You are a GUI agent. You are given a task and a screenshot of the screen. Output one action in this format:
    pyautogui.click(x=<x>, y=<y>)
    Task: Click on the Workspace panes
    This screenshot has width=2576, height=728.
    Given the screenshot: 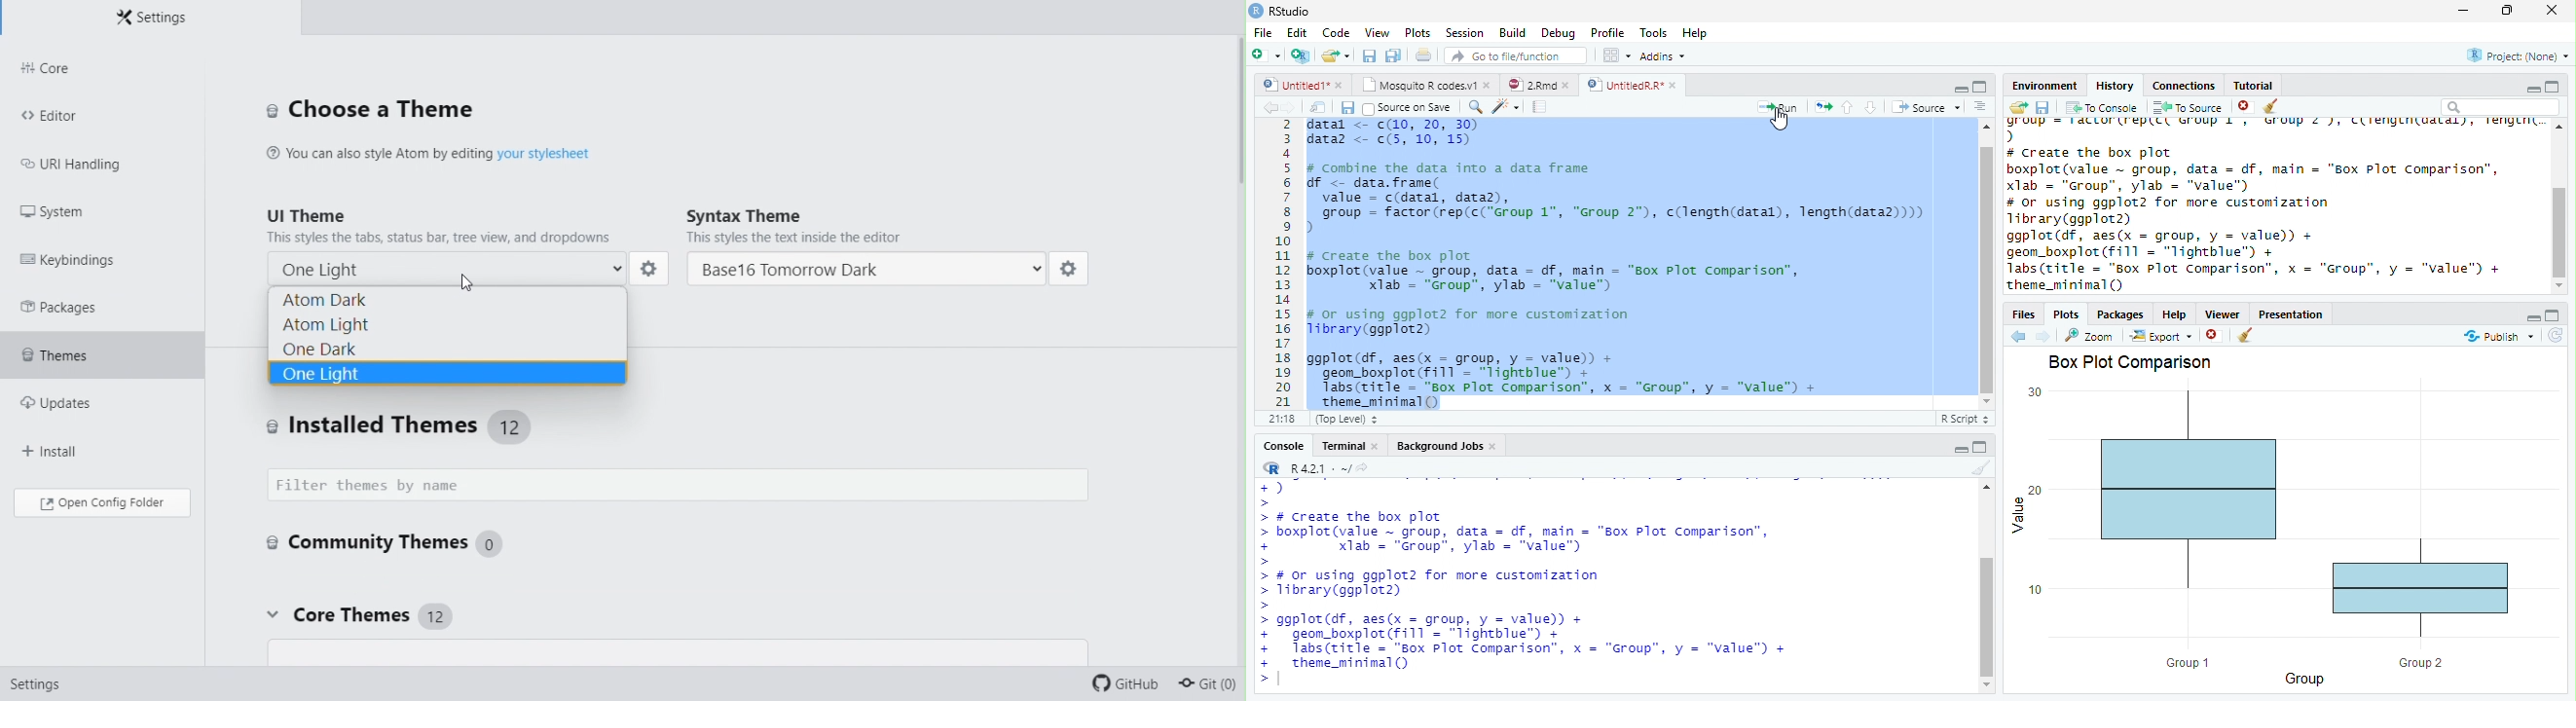 What is the action you would take?
    pyautogui.click(x=1614, y=55)
    